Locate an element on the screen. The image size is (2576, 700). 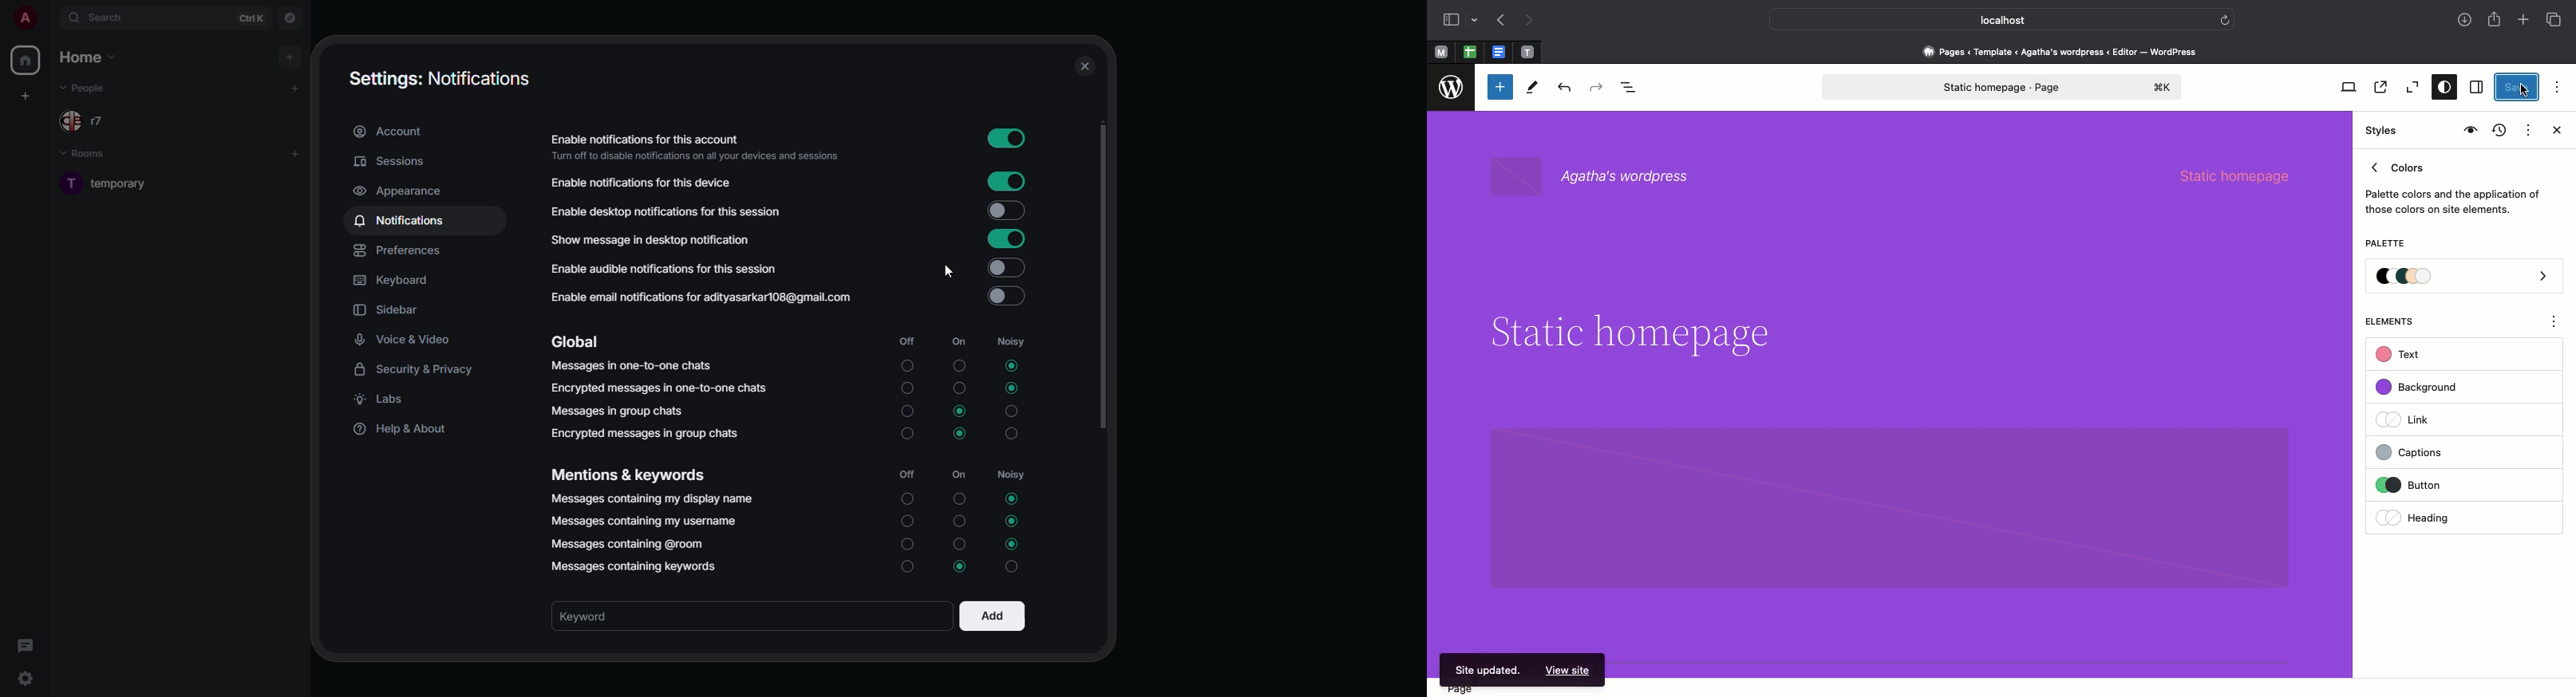
expand is located at coordinates (51, 18).